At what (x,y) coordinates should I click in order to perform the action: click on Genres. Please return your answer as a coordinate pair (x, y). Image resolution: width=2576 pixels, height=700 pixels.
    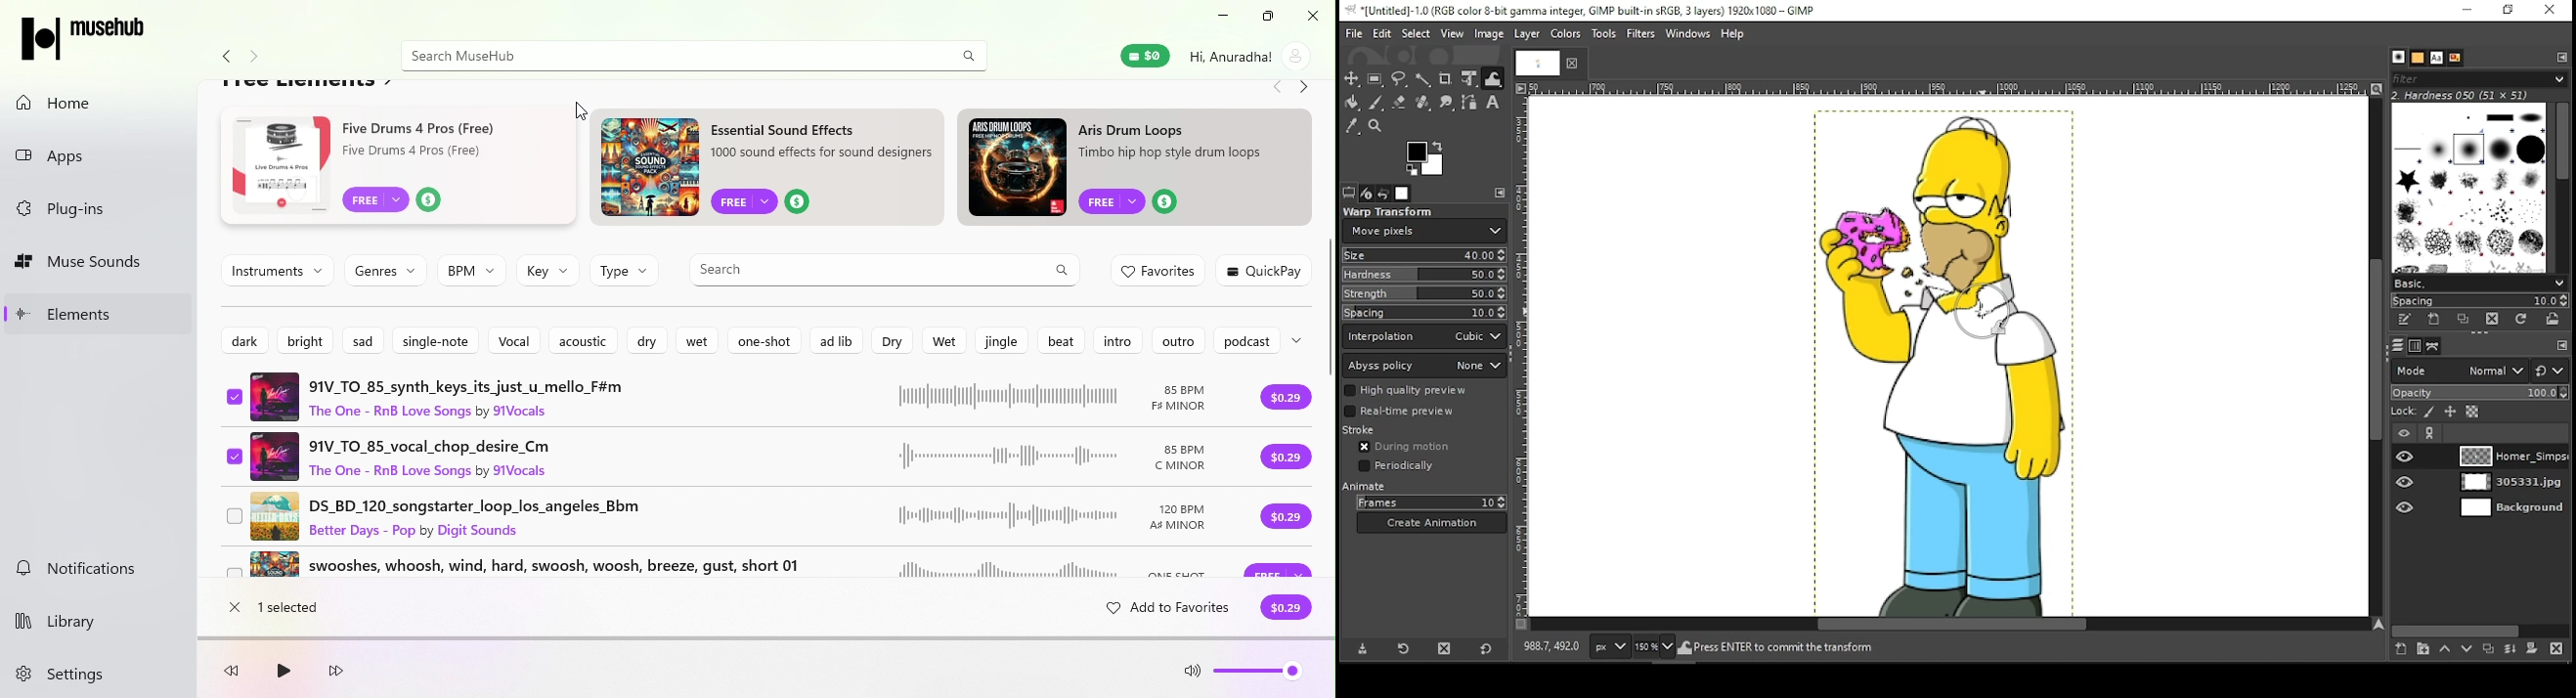
    Looking at the image, I should click on (382, 268).